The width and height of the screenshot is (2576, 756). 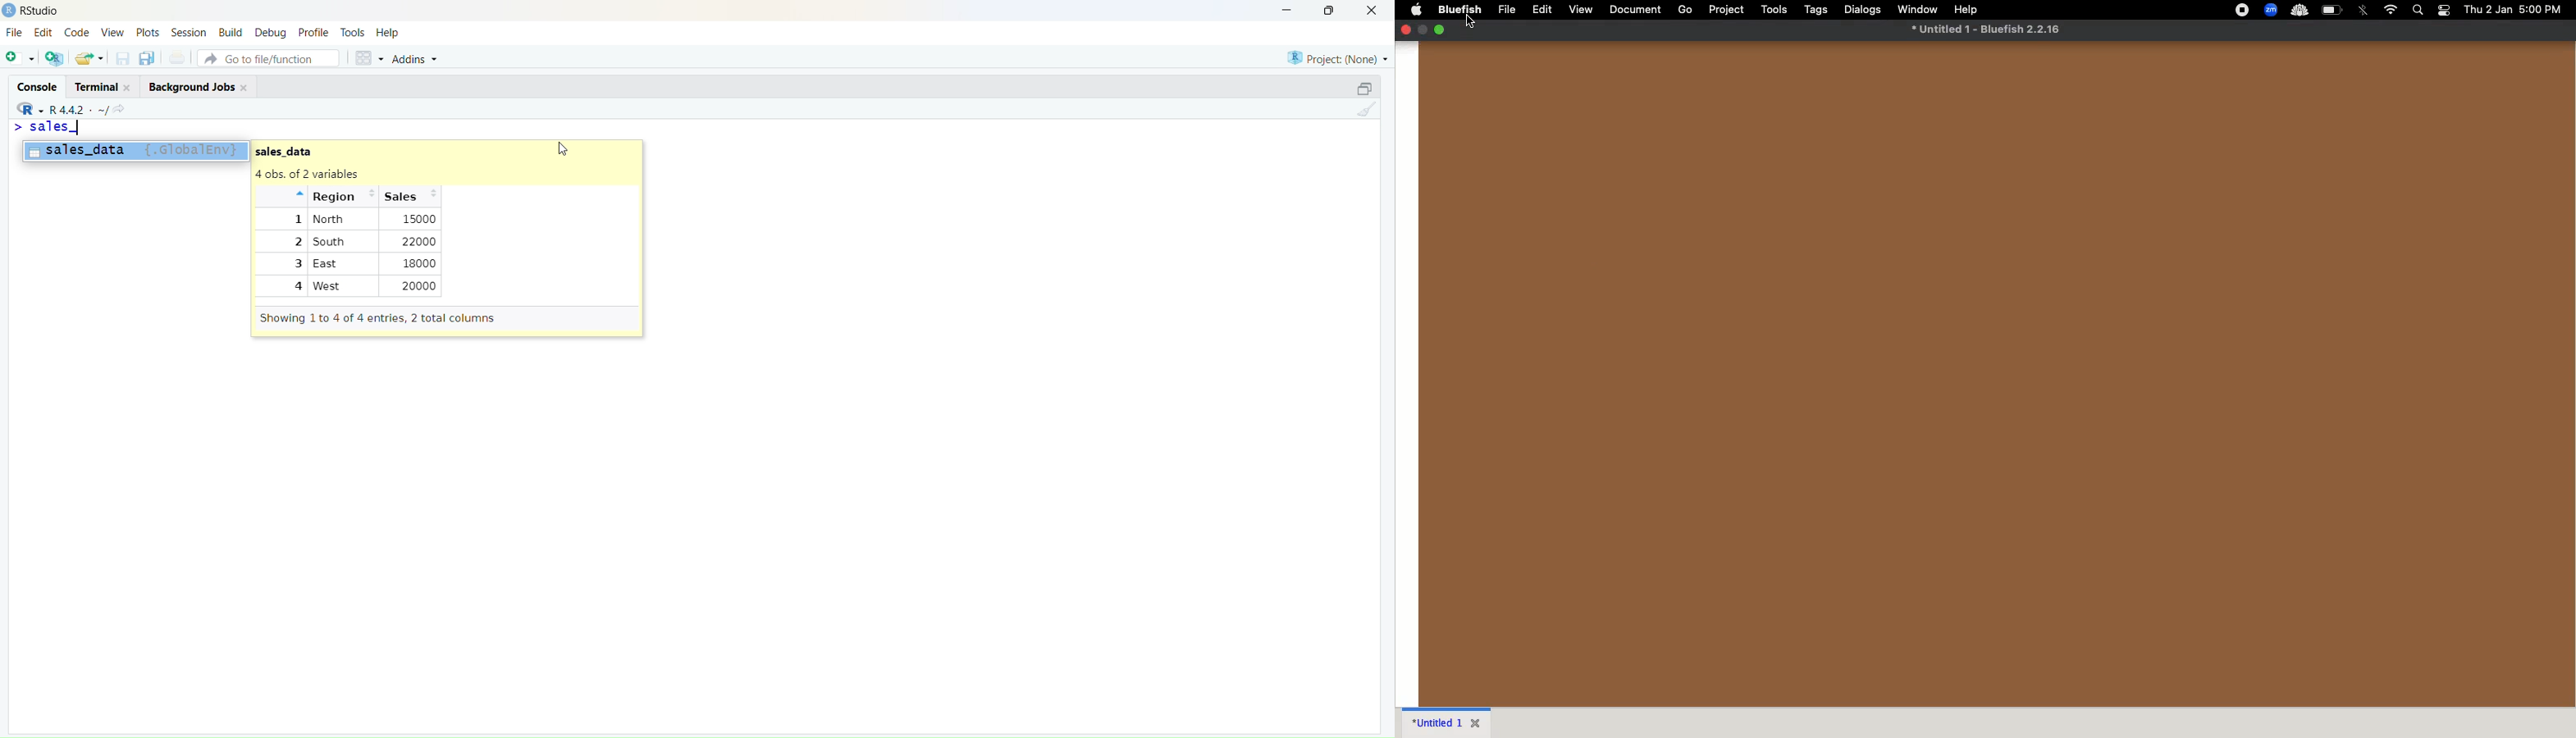 I want to click on ) RStudio, so click(x=37, y=9).